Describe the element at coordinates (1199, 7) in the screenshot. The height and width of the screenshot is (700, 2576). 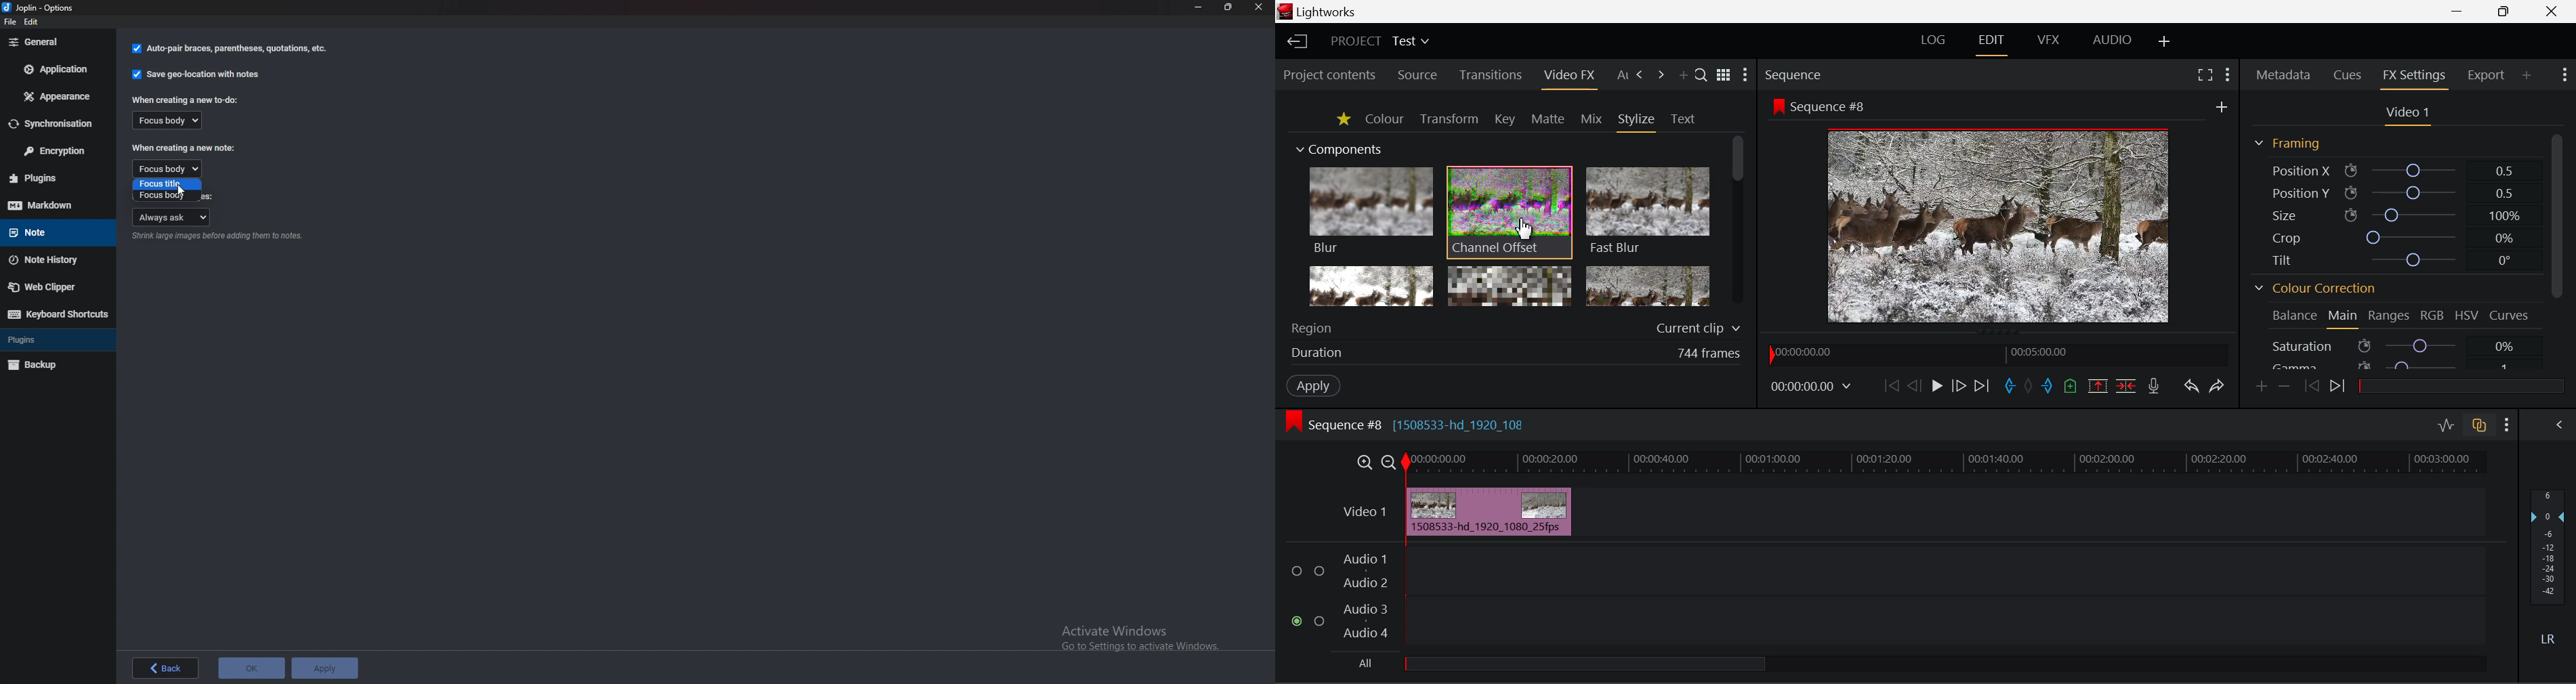
I see `Minimize` at that location.